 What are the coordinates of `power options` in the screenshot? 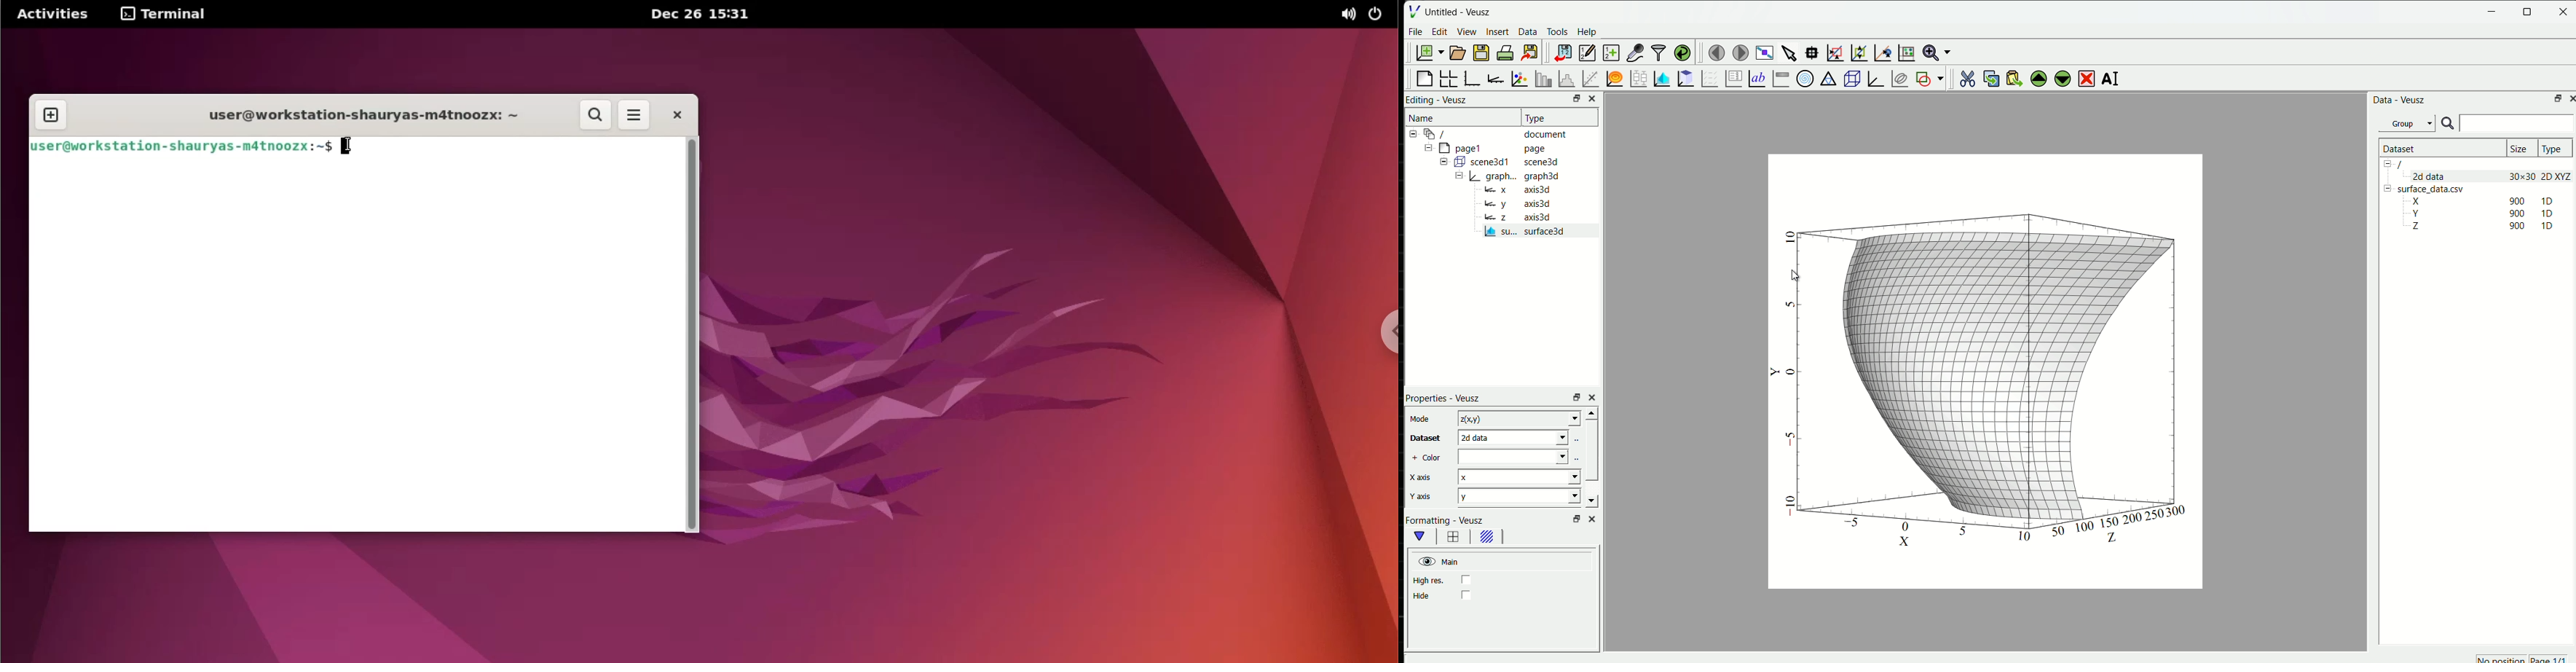 It's located at (1379, 15).